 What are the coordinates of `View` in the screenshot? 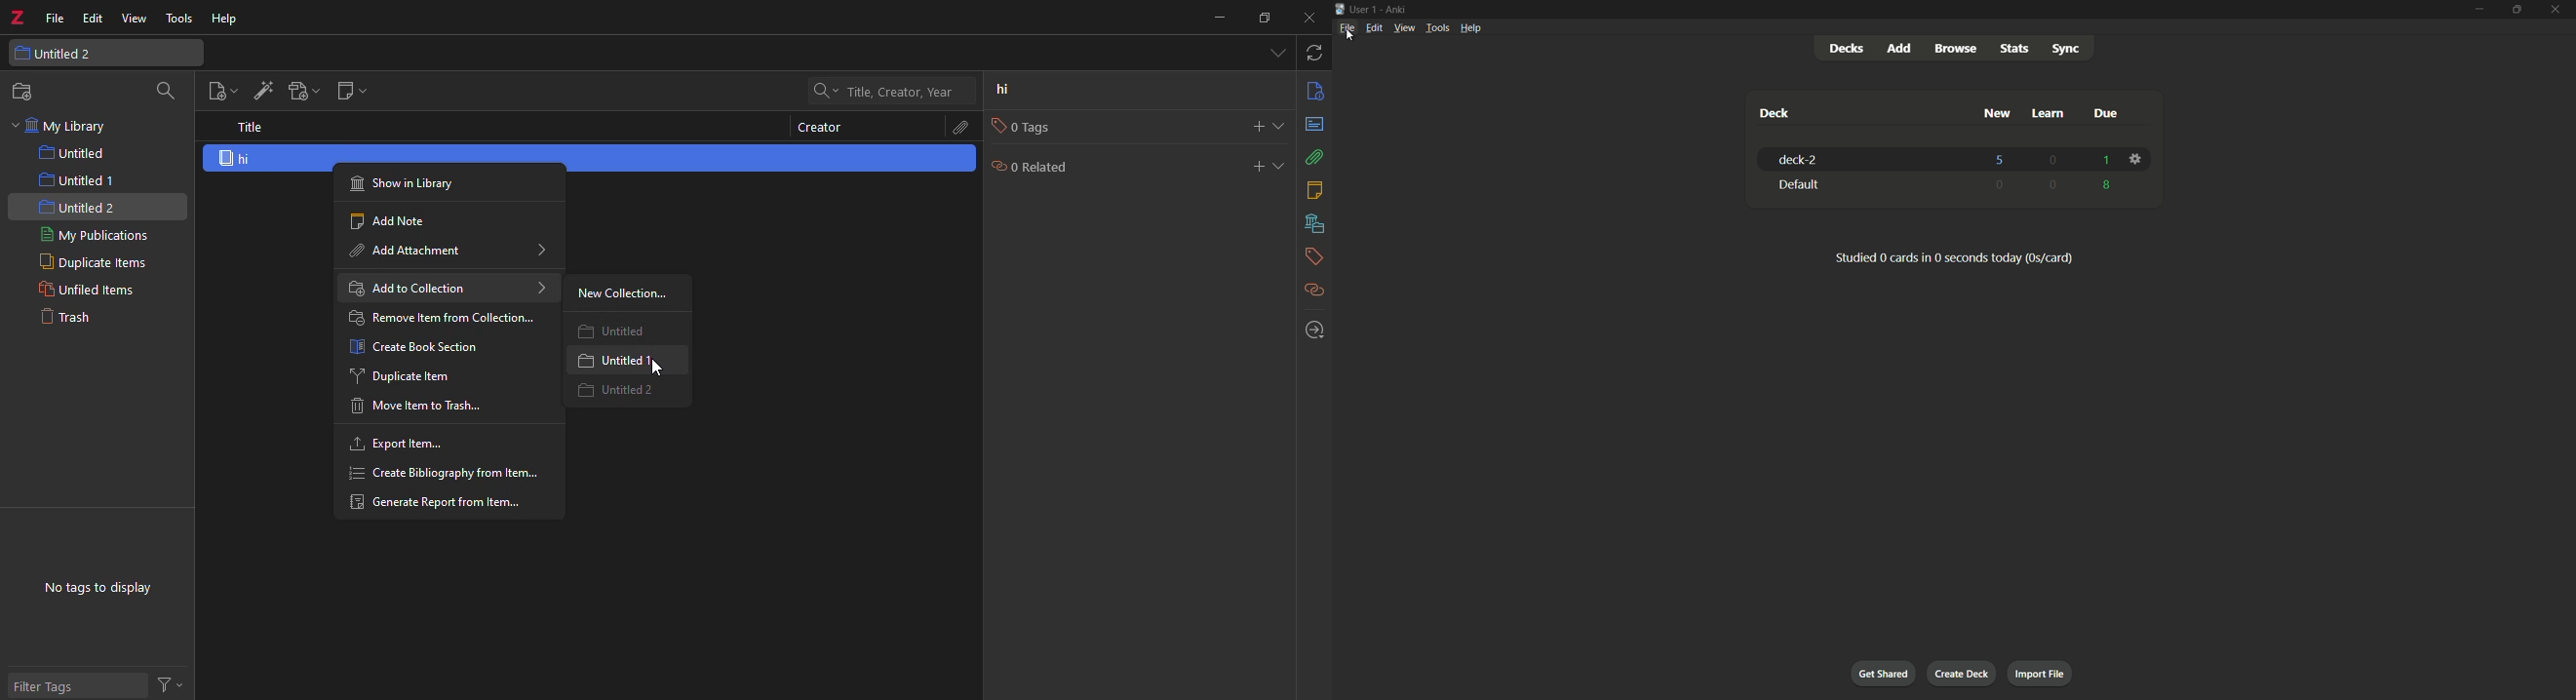 It's located at (1403, 27).